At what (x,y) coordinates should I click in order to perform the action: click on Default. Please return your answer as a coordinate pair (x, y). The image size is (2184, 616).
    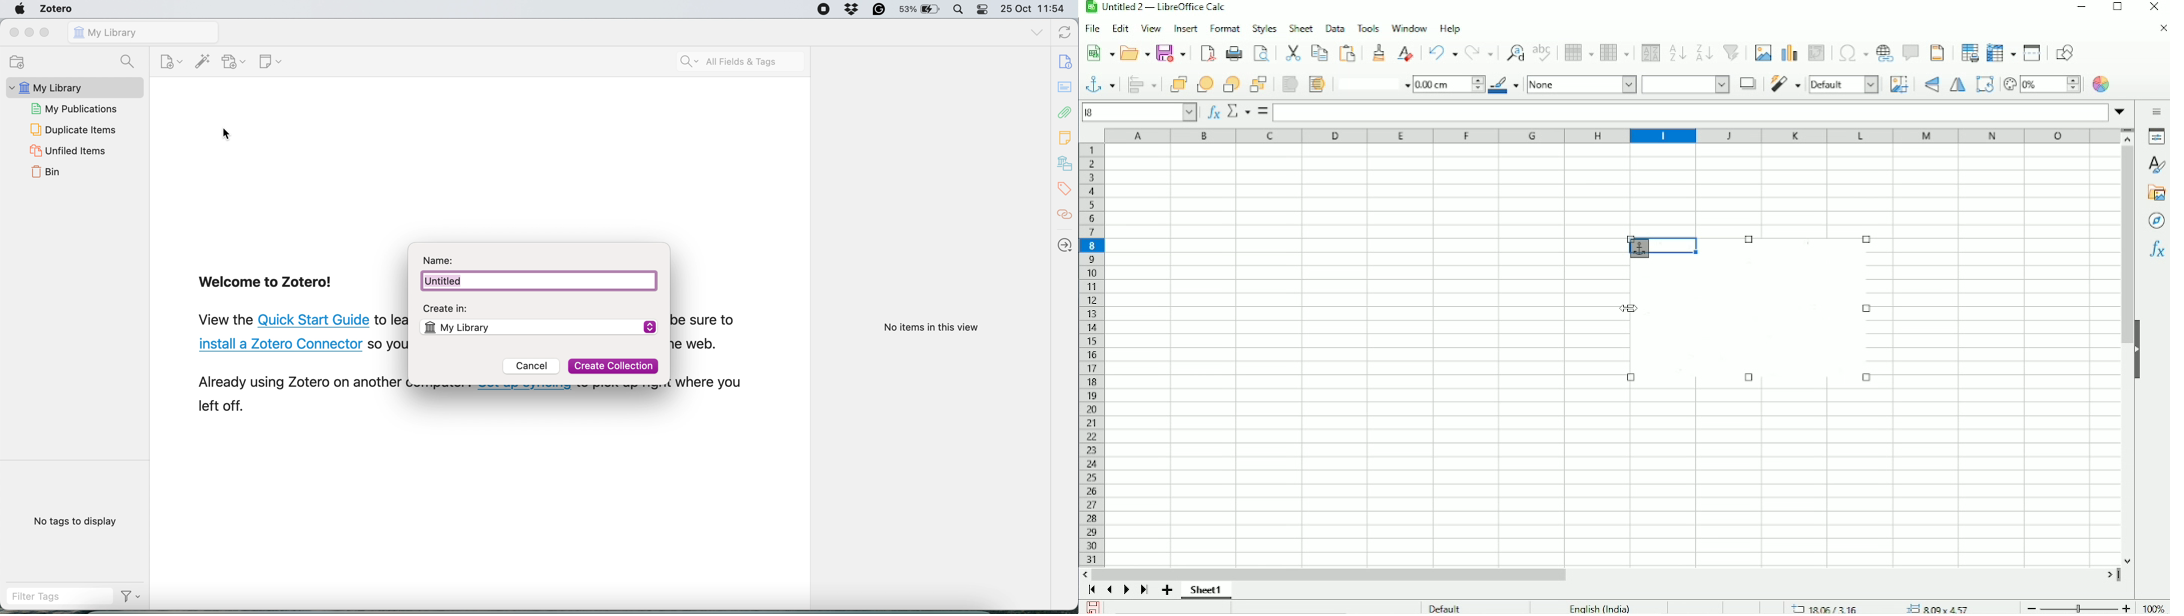
    Looking at the image, I should click on (1444, 606).